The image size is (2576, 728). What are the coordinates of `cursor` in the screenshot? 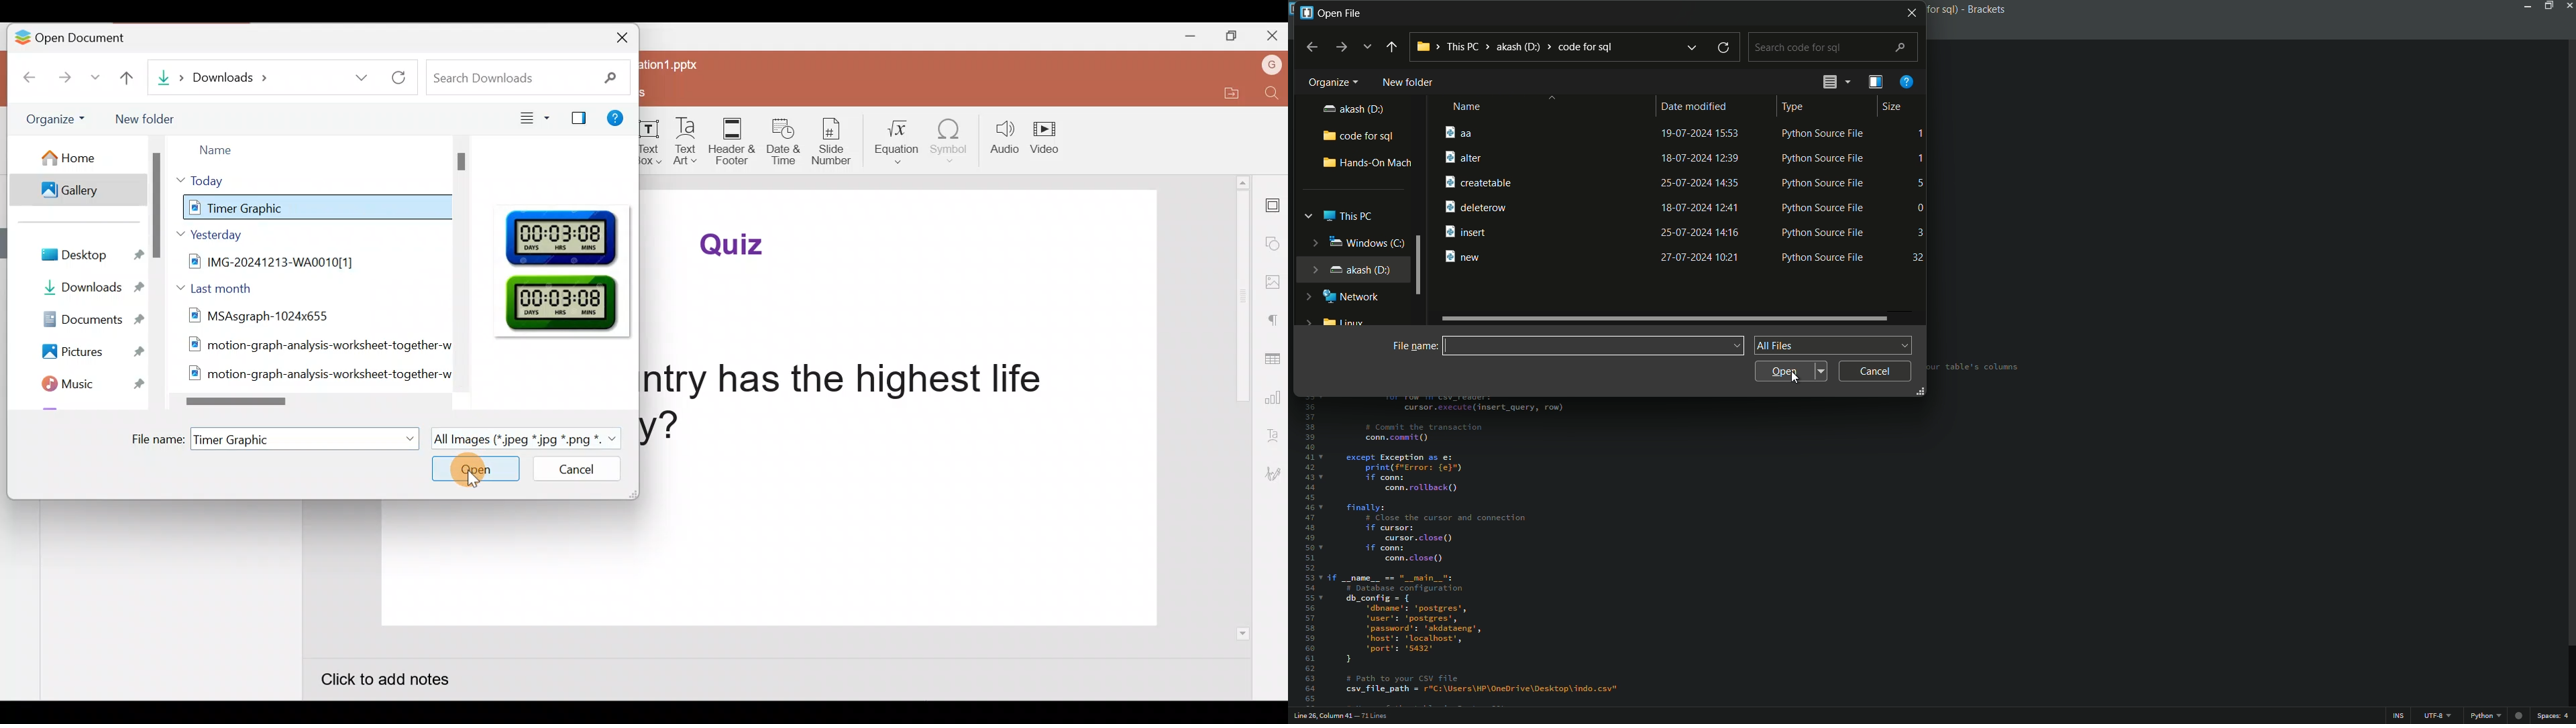 It's located at (1796, 382).